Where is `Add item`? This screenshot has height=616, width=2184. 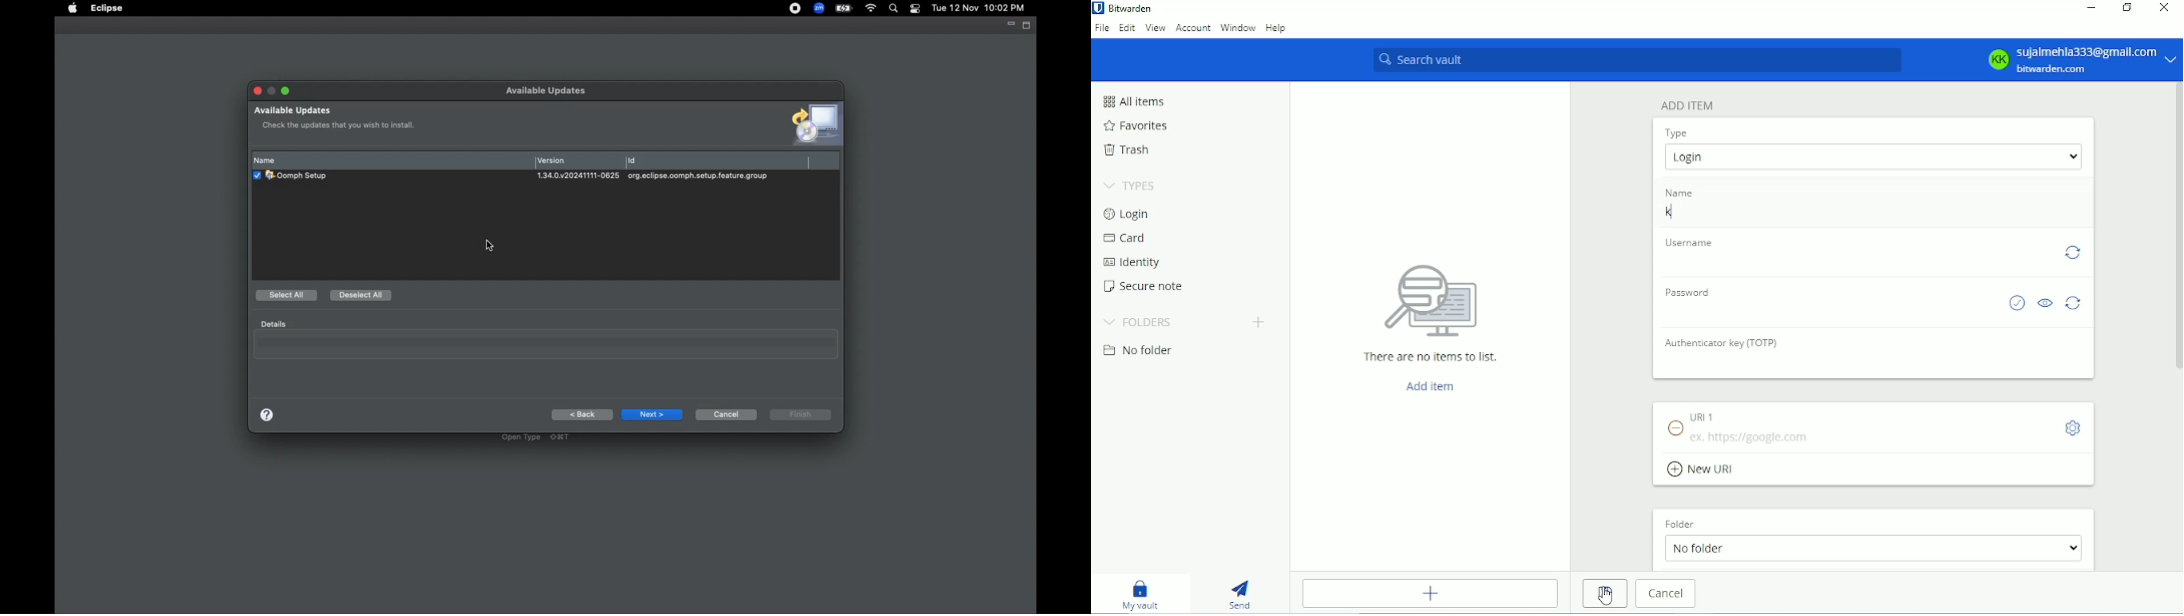
Add item is located at coordinates (1430, 386).